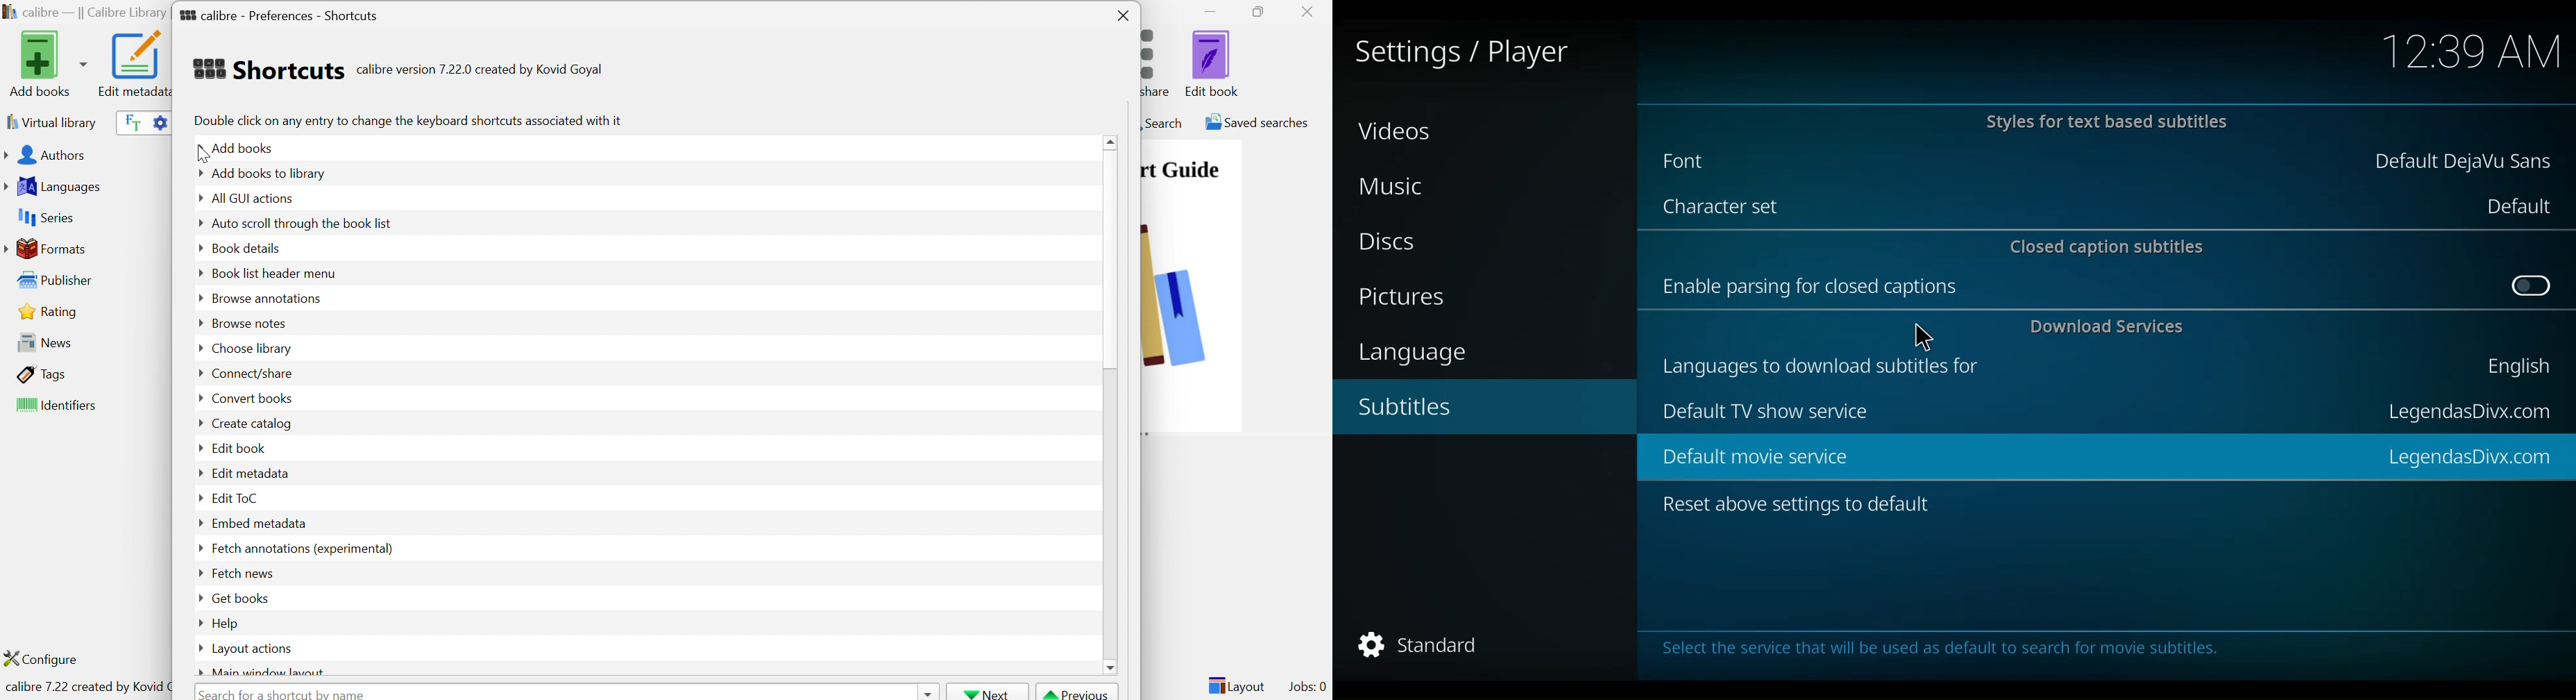 Image resolution: width=2576 pixels, height=700 pixels. I want to click on Book details, so click(246, 247).